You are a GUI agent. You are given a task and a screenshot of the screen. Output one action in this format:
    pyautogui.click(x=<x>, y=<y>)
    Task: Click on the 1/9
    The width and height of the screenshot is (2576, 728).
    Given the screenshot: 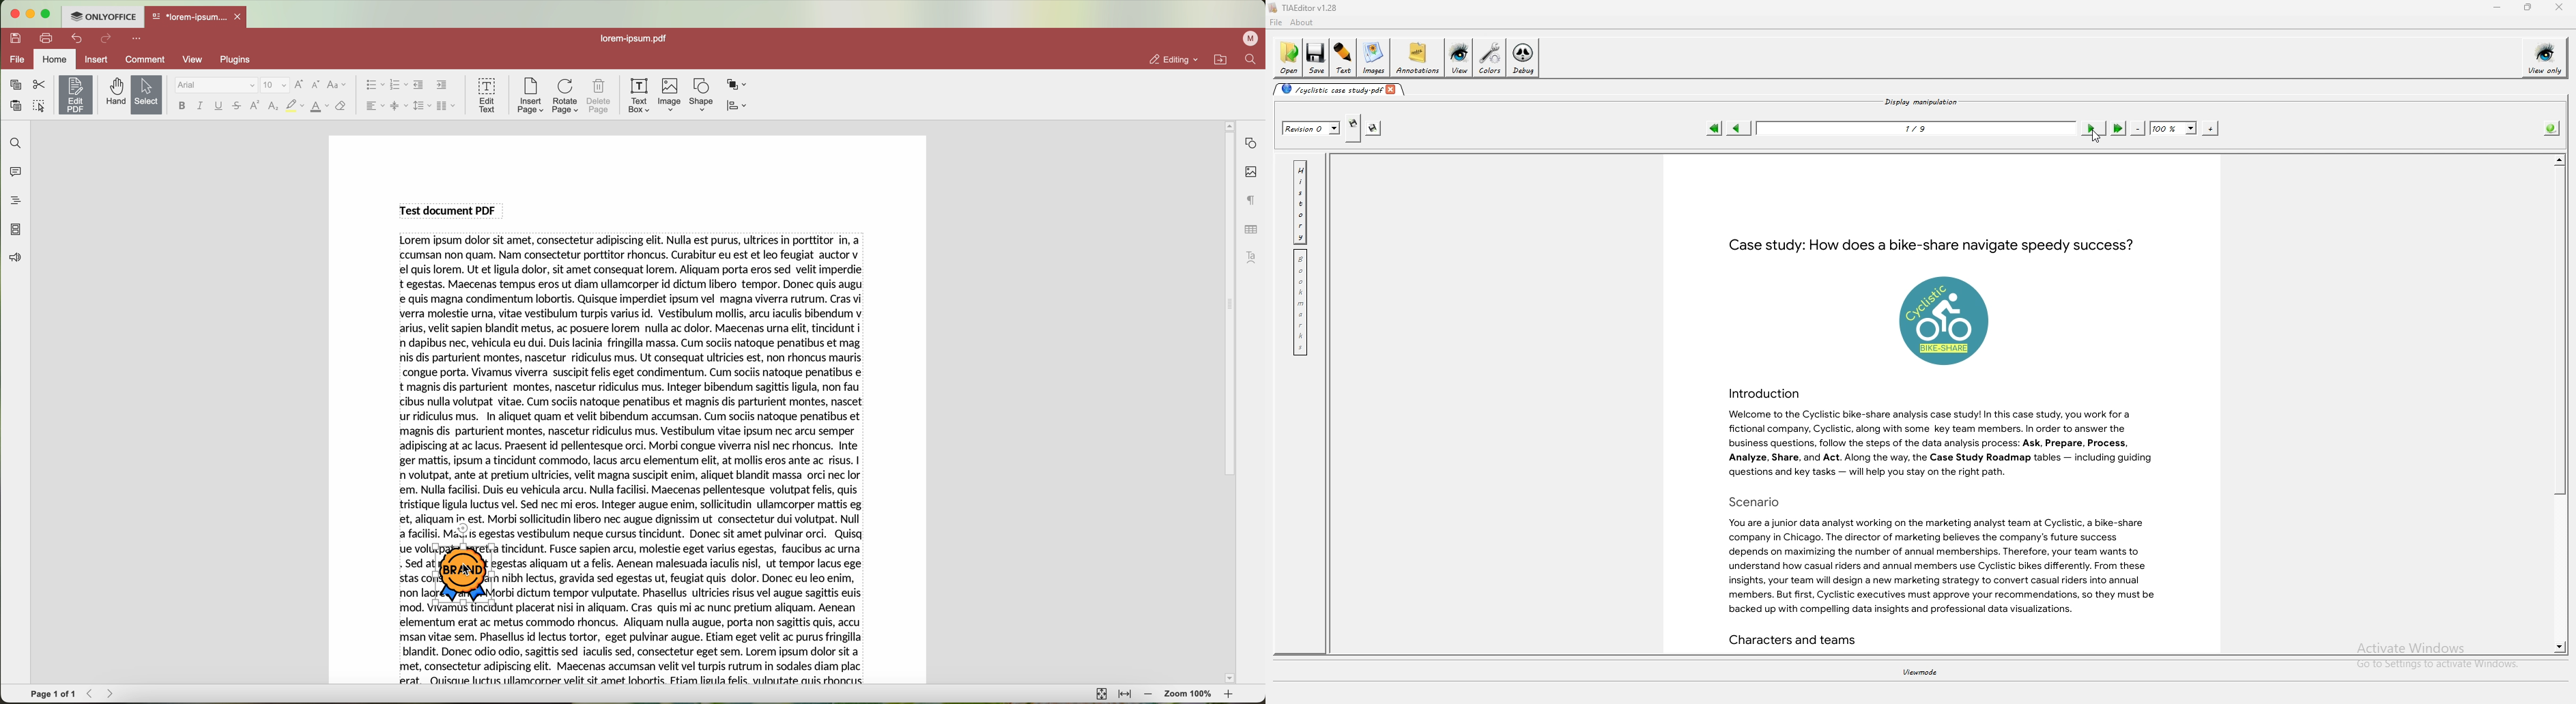 What is the action you would take?
    pyautogui.click(x=1917, y=128)
    